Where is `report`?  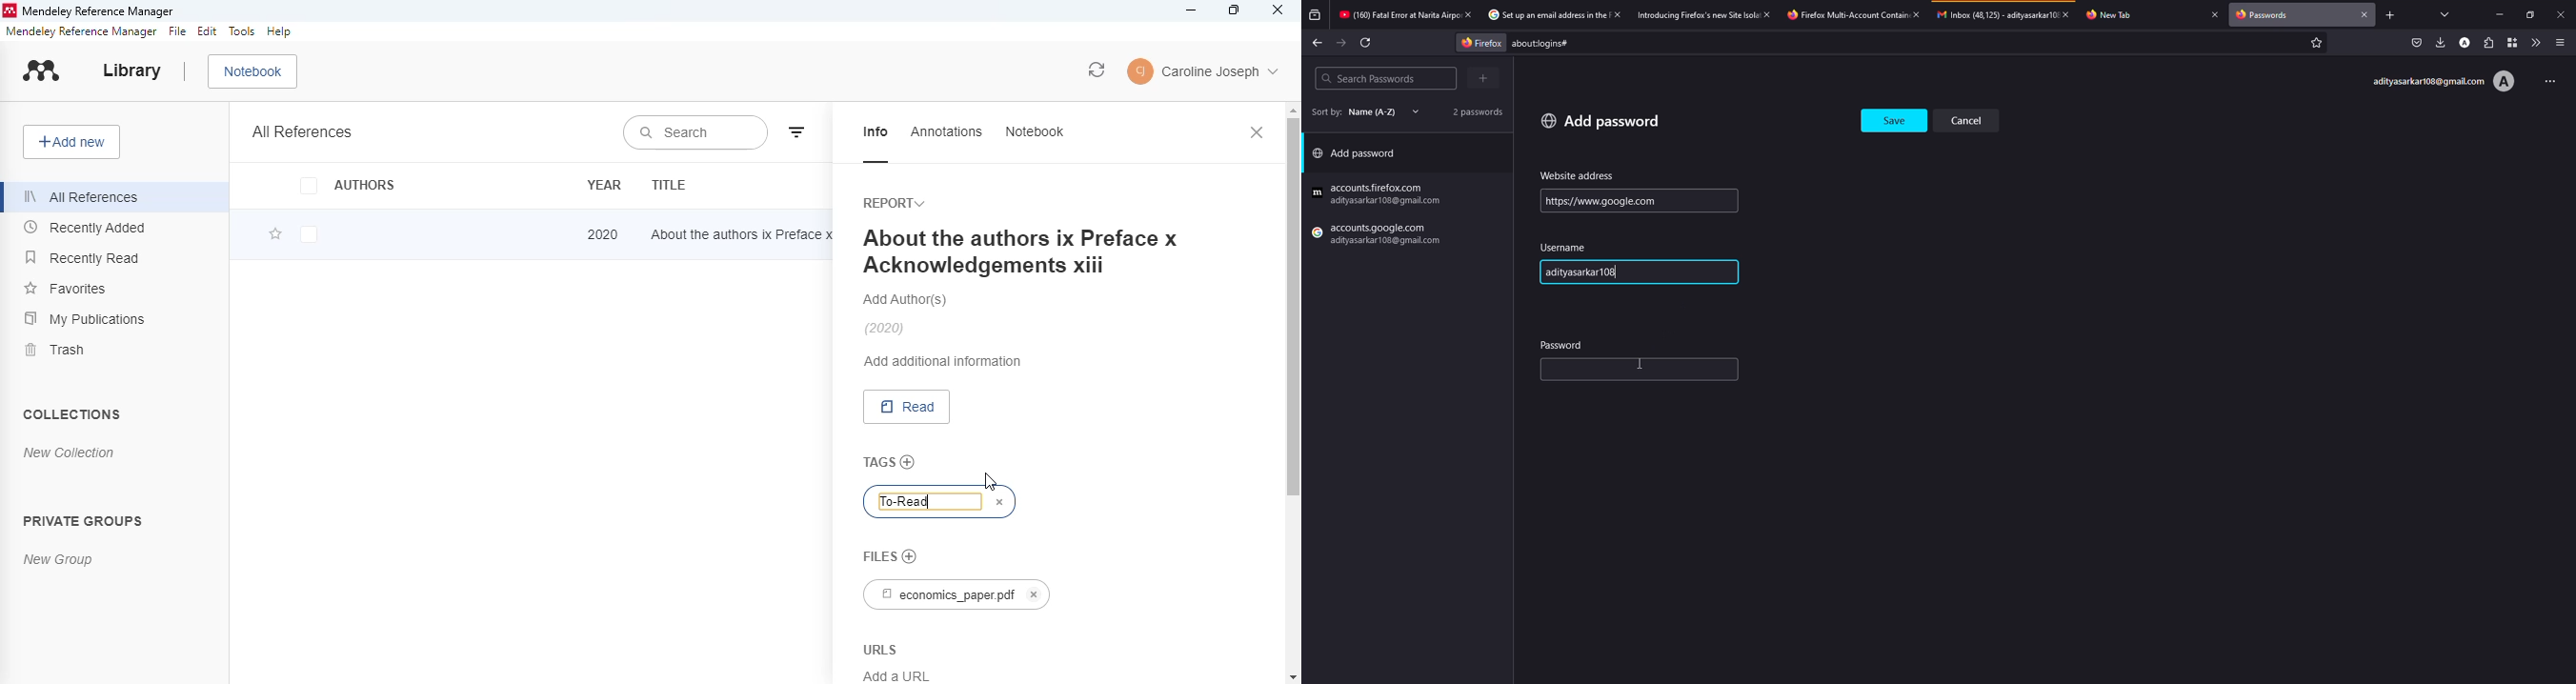 report is located at coordinates (893, 204).